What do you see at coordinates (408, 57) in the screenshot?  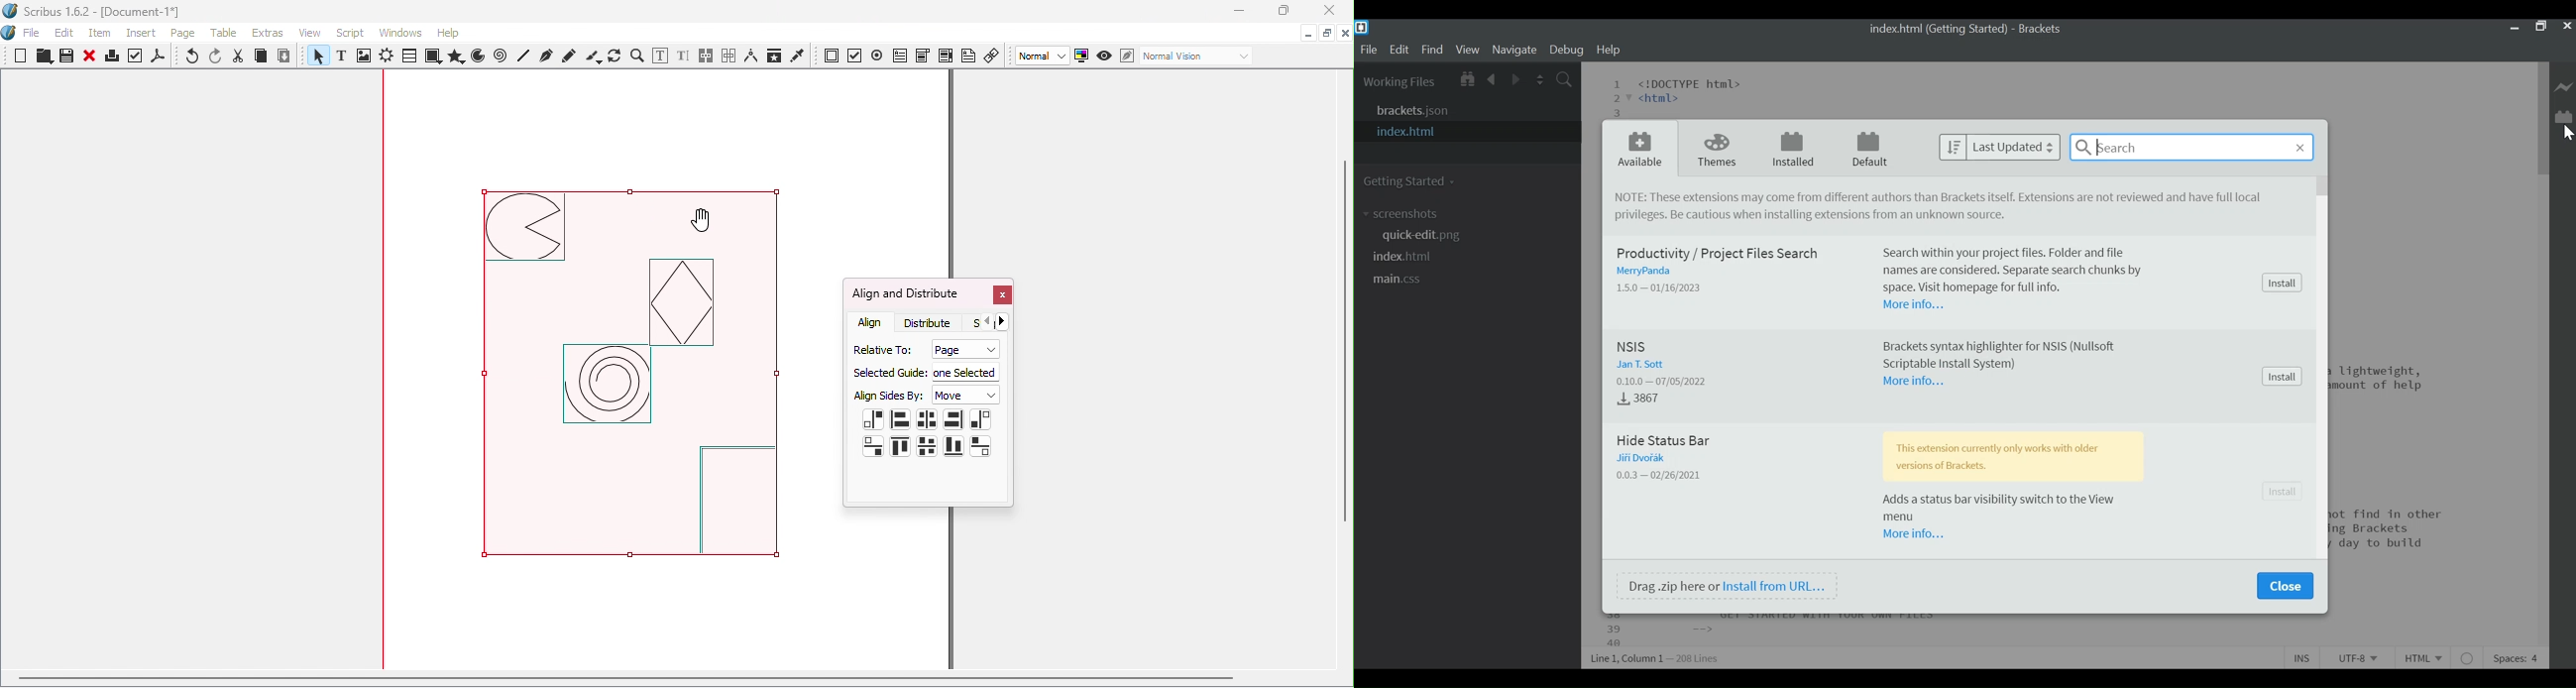 I see `Table` at bounding box center [408, 57].